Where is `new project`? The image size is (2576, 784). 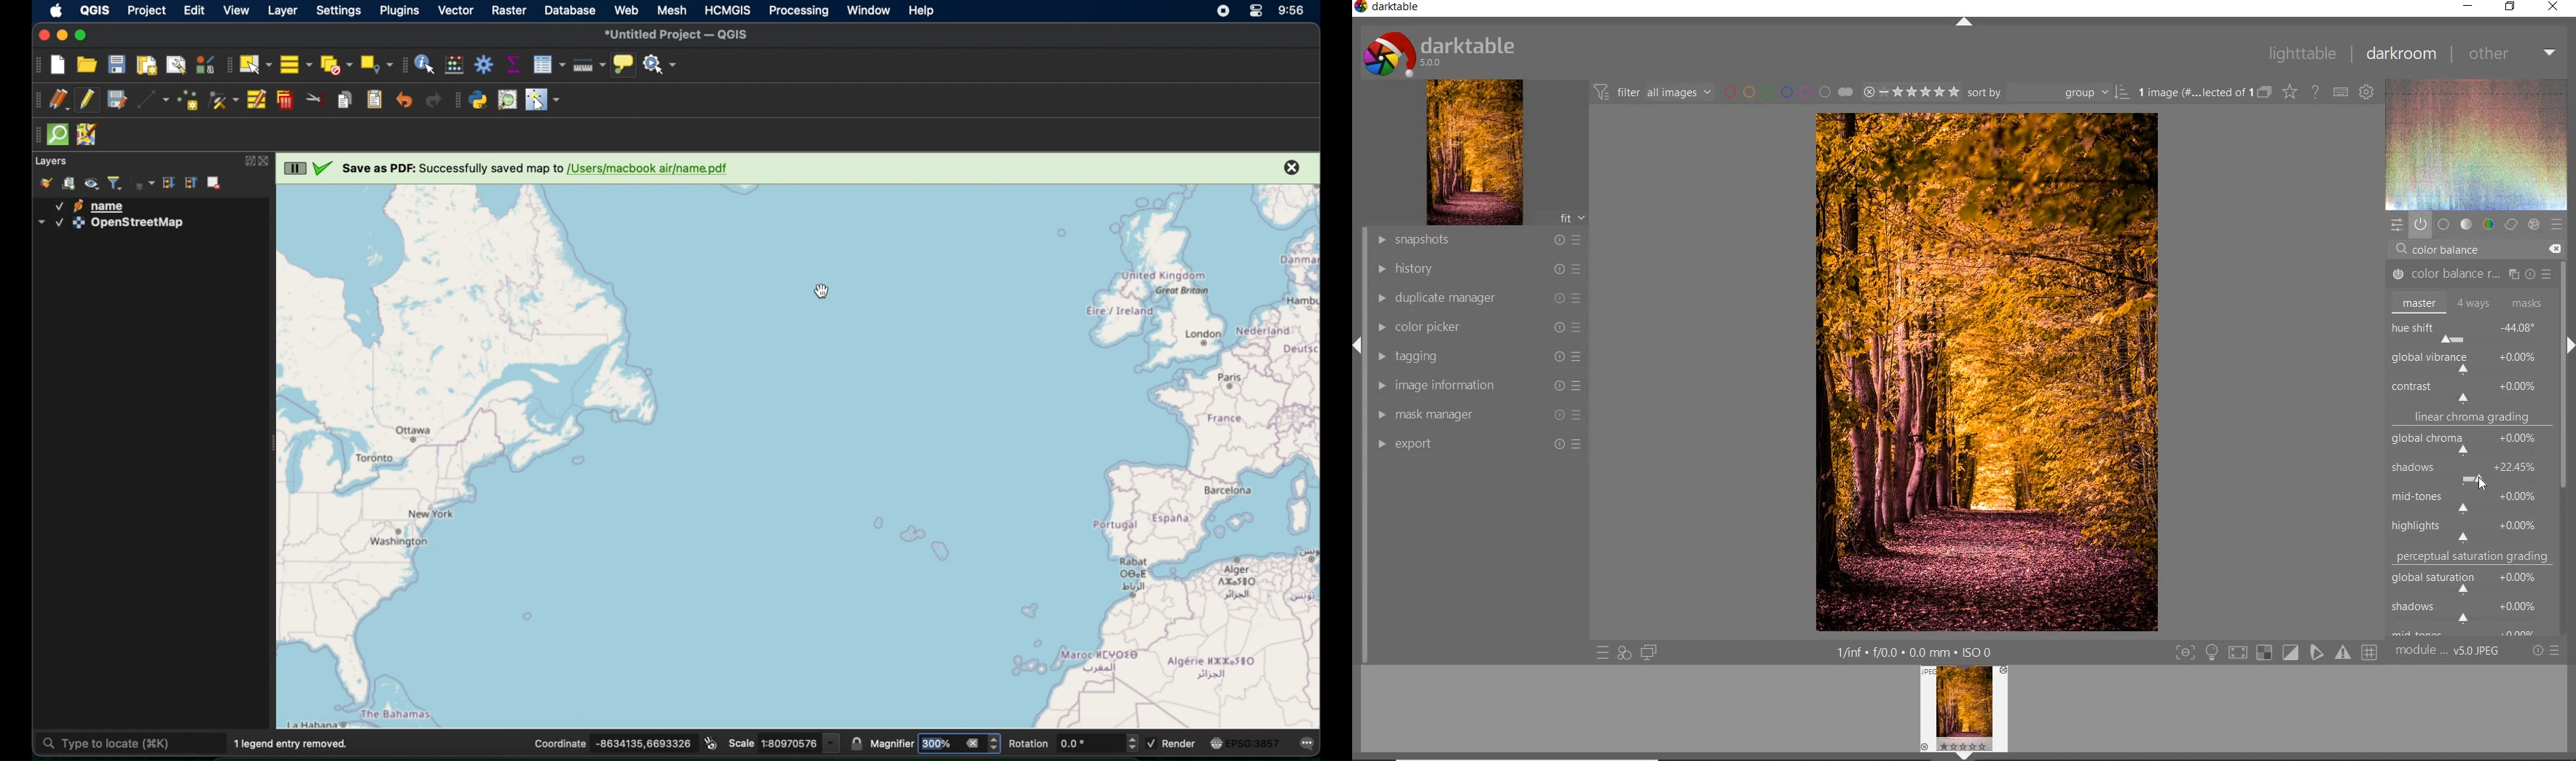
new project is located at coordinates (59, 66).